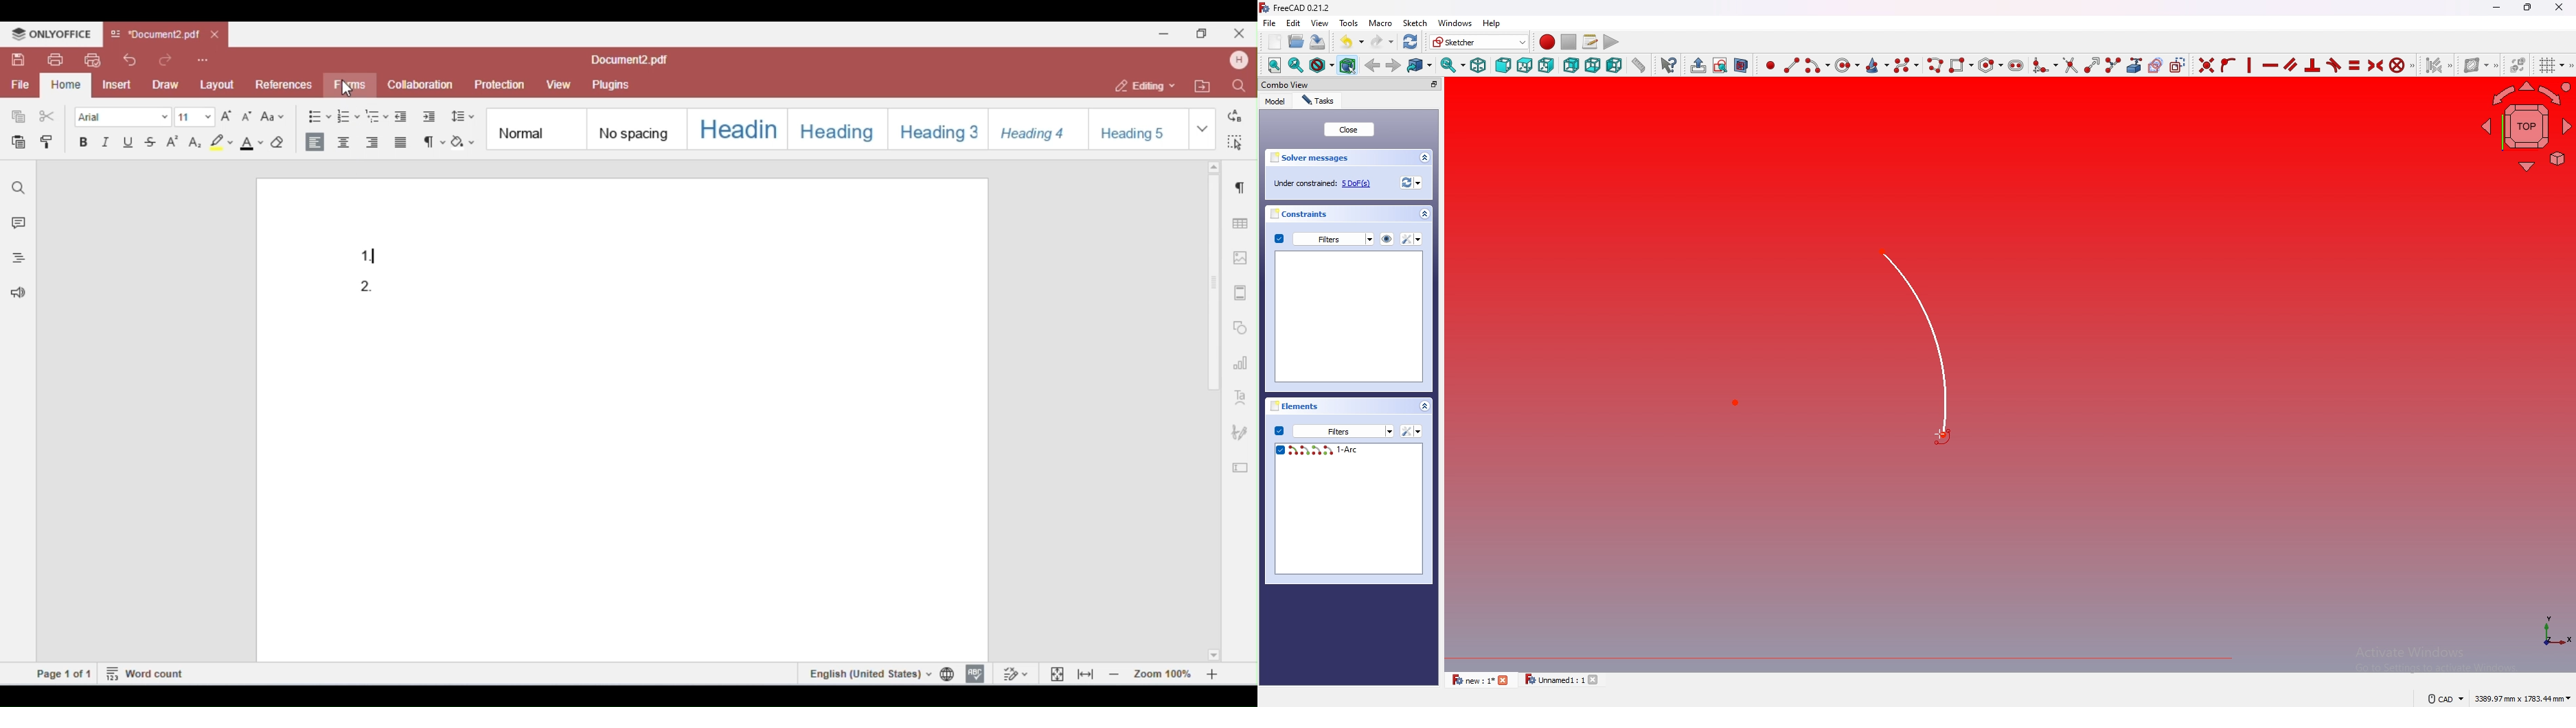 The width and height of the screenshot is (2576, 728). I want to click on undo, so click(1352, 42).